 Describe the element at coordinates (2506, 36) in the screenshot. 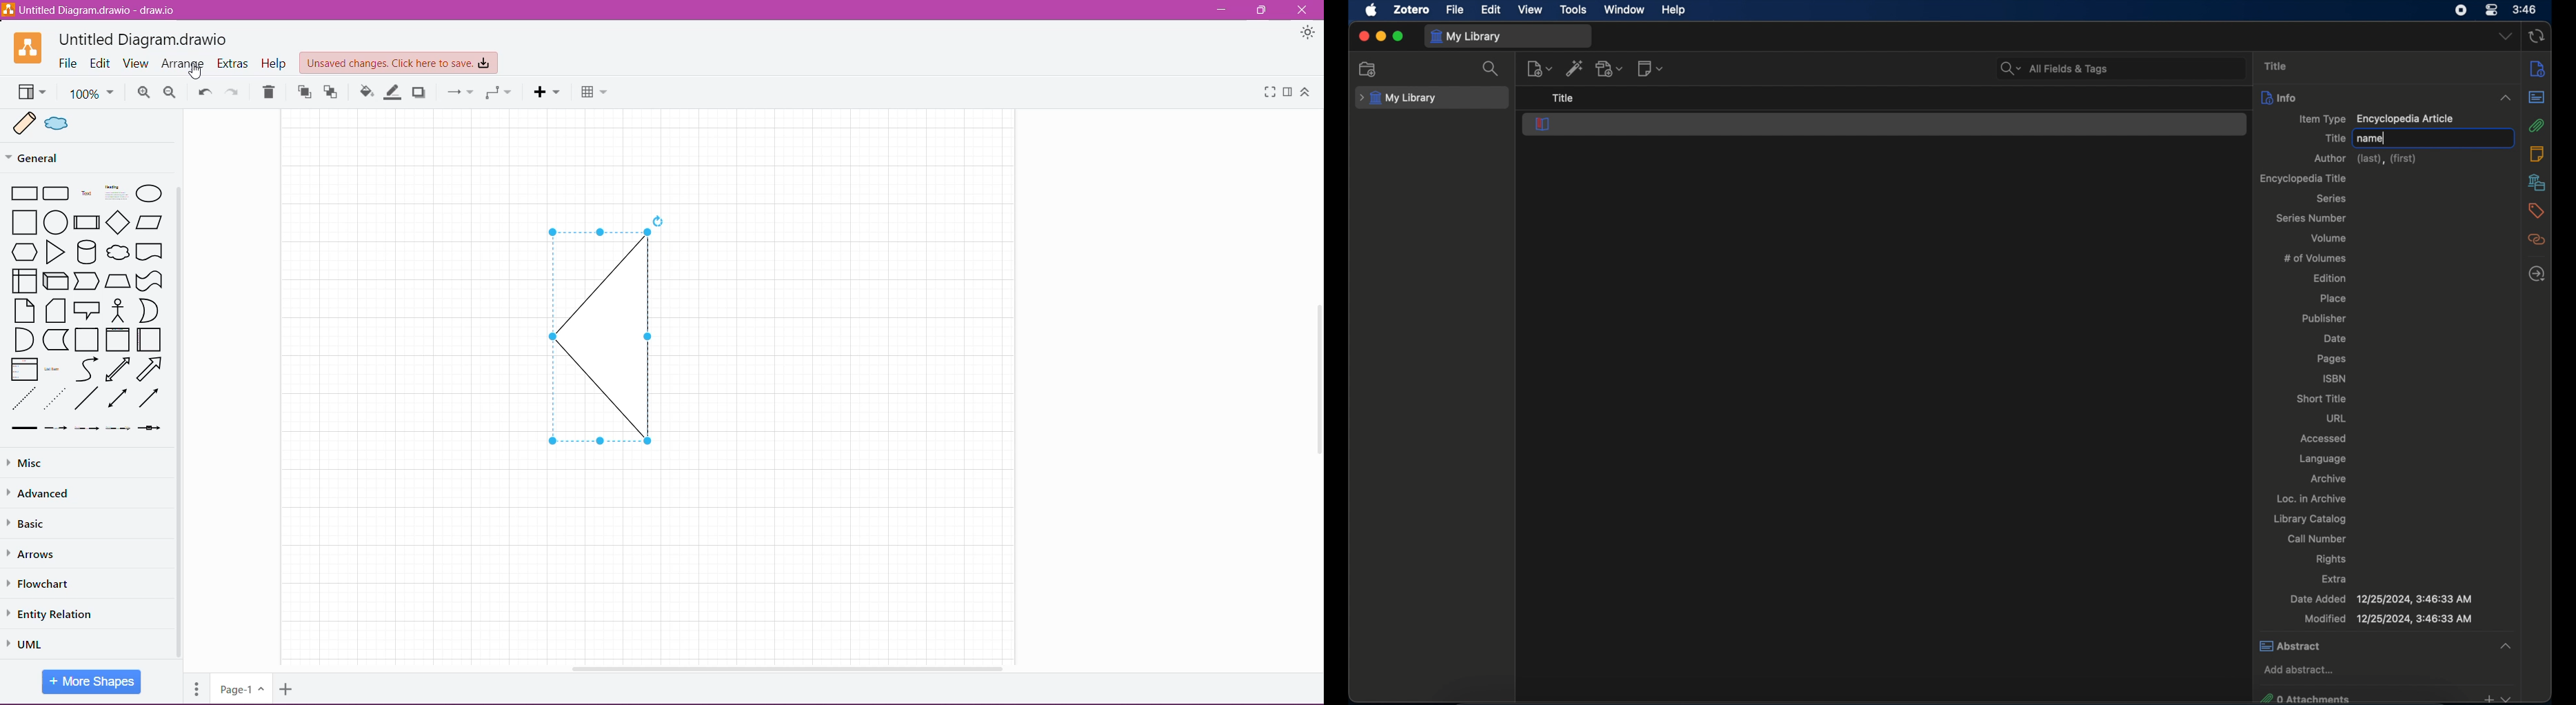

I see `dropdown` at that location.